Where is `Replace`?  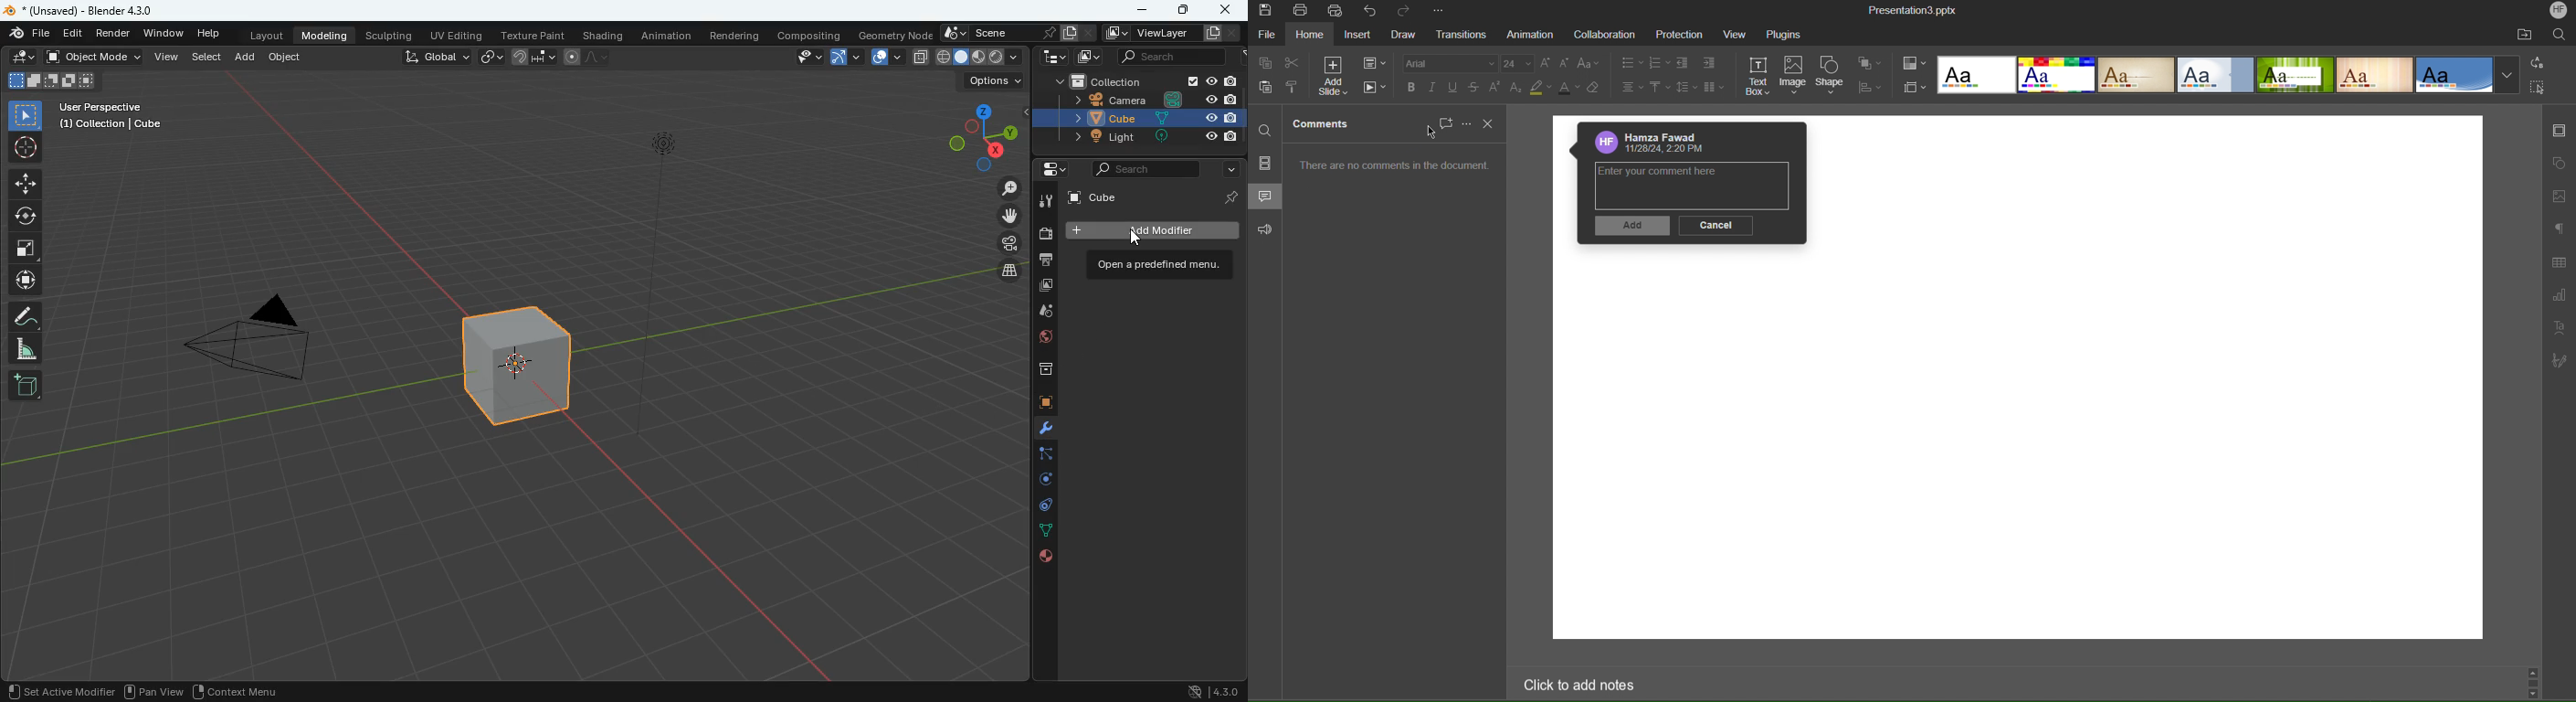
Replace is located at coordinates (2538, 64).